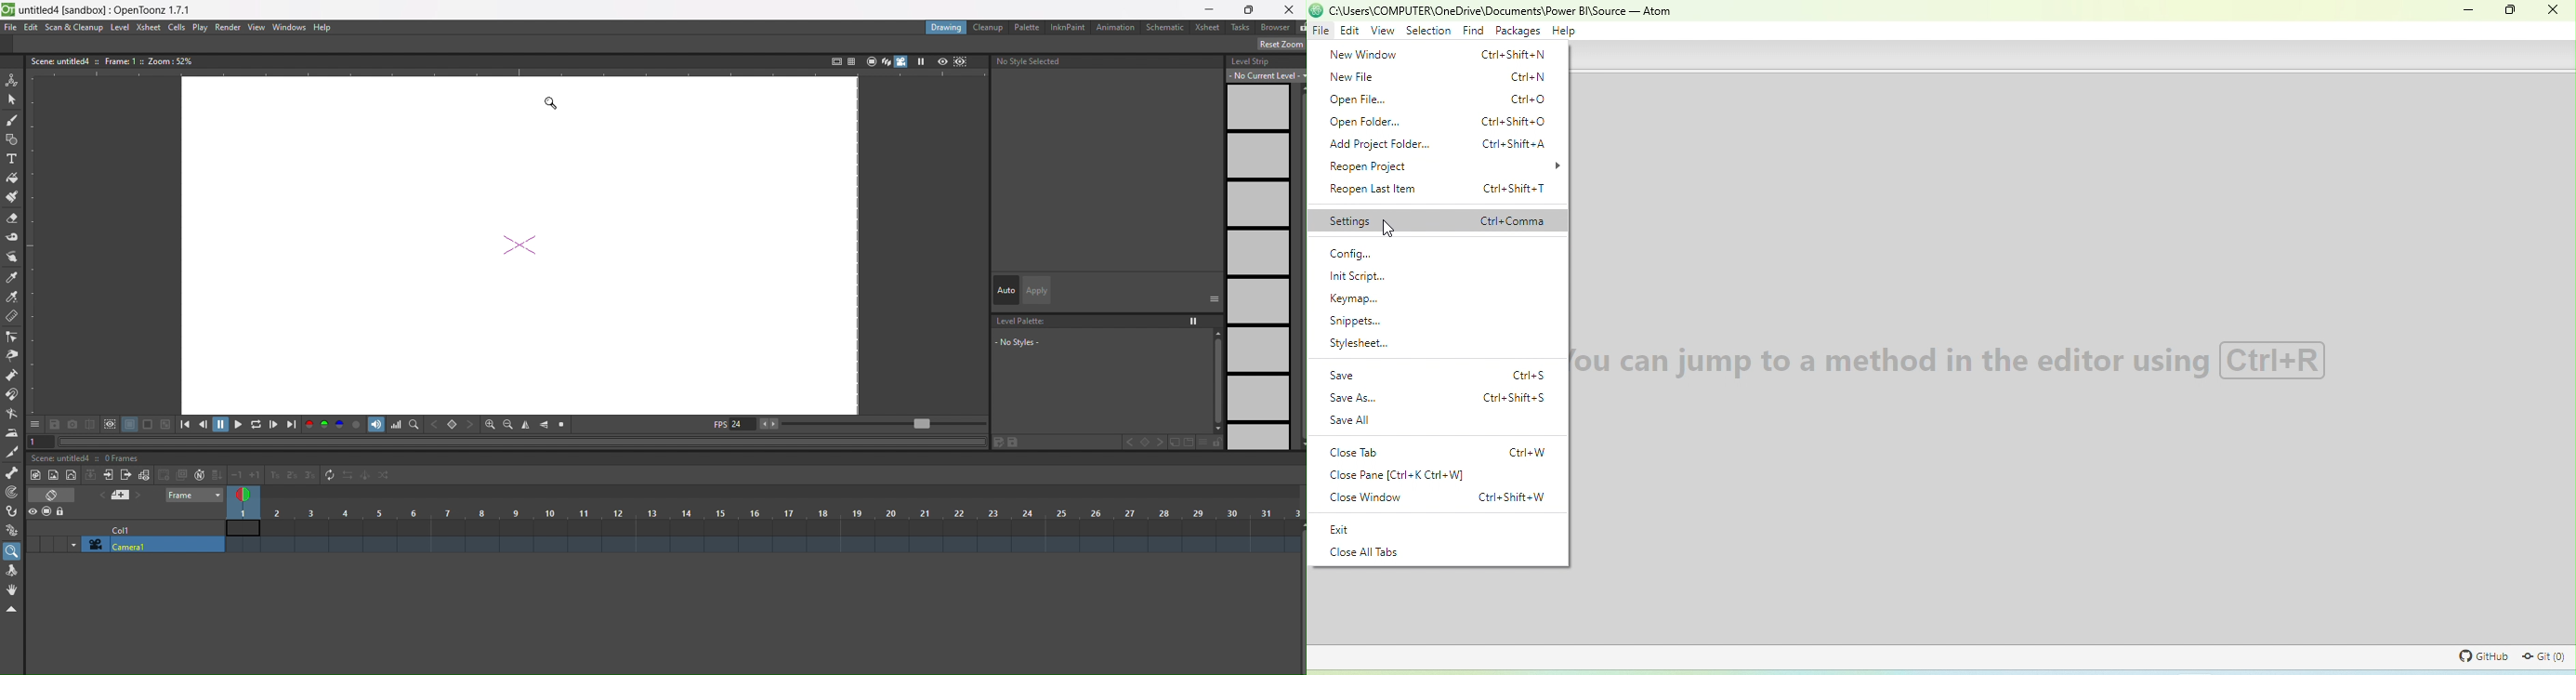 Image resolution: width=2576 pixels, height=700 pixels. Describe the element at coordinates (1067, 27) in the screenshot. I see `inknpaint` at that location.